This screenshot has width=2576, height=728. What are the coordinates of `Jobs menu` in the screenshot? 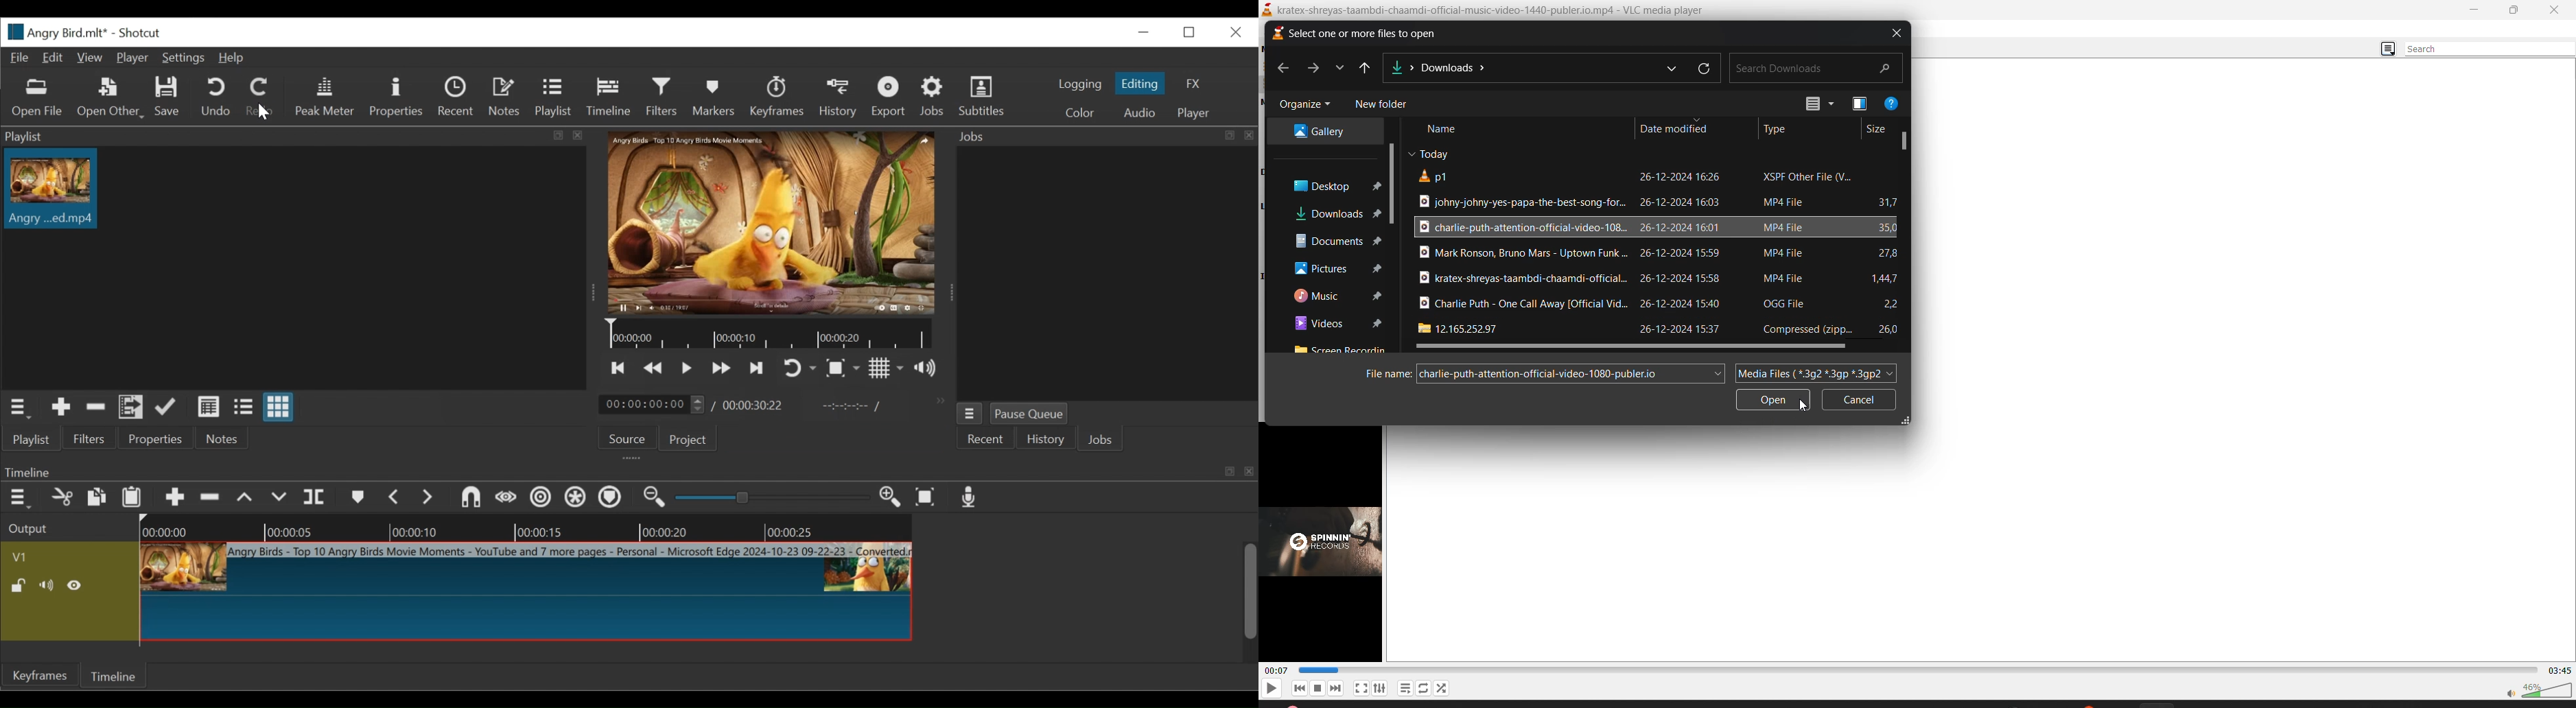 It's located at (970, 413).